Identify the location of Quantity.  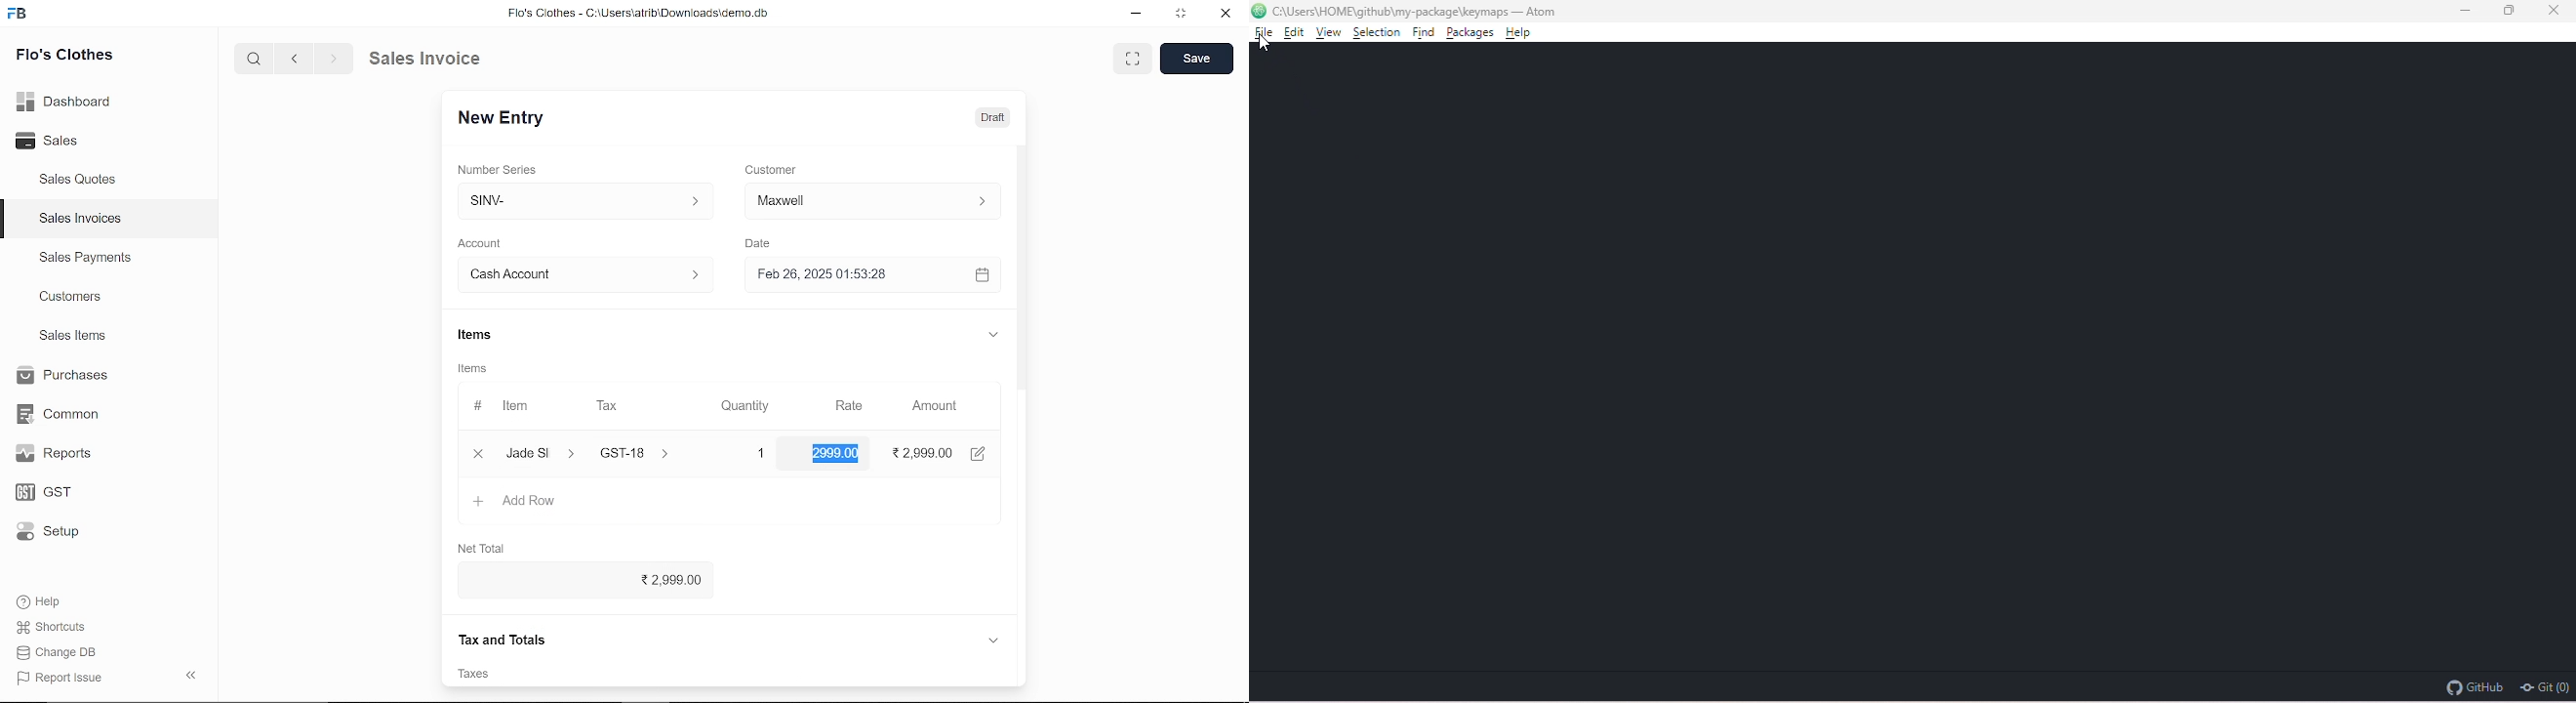
(741, 407).